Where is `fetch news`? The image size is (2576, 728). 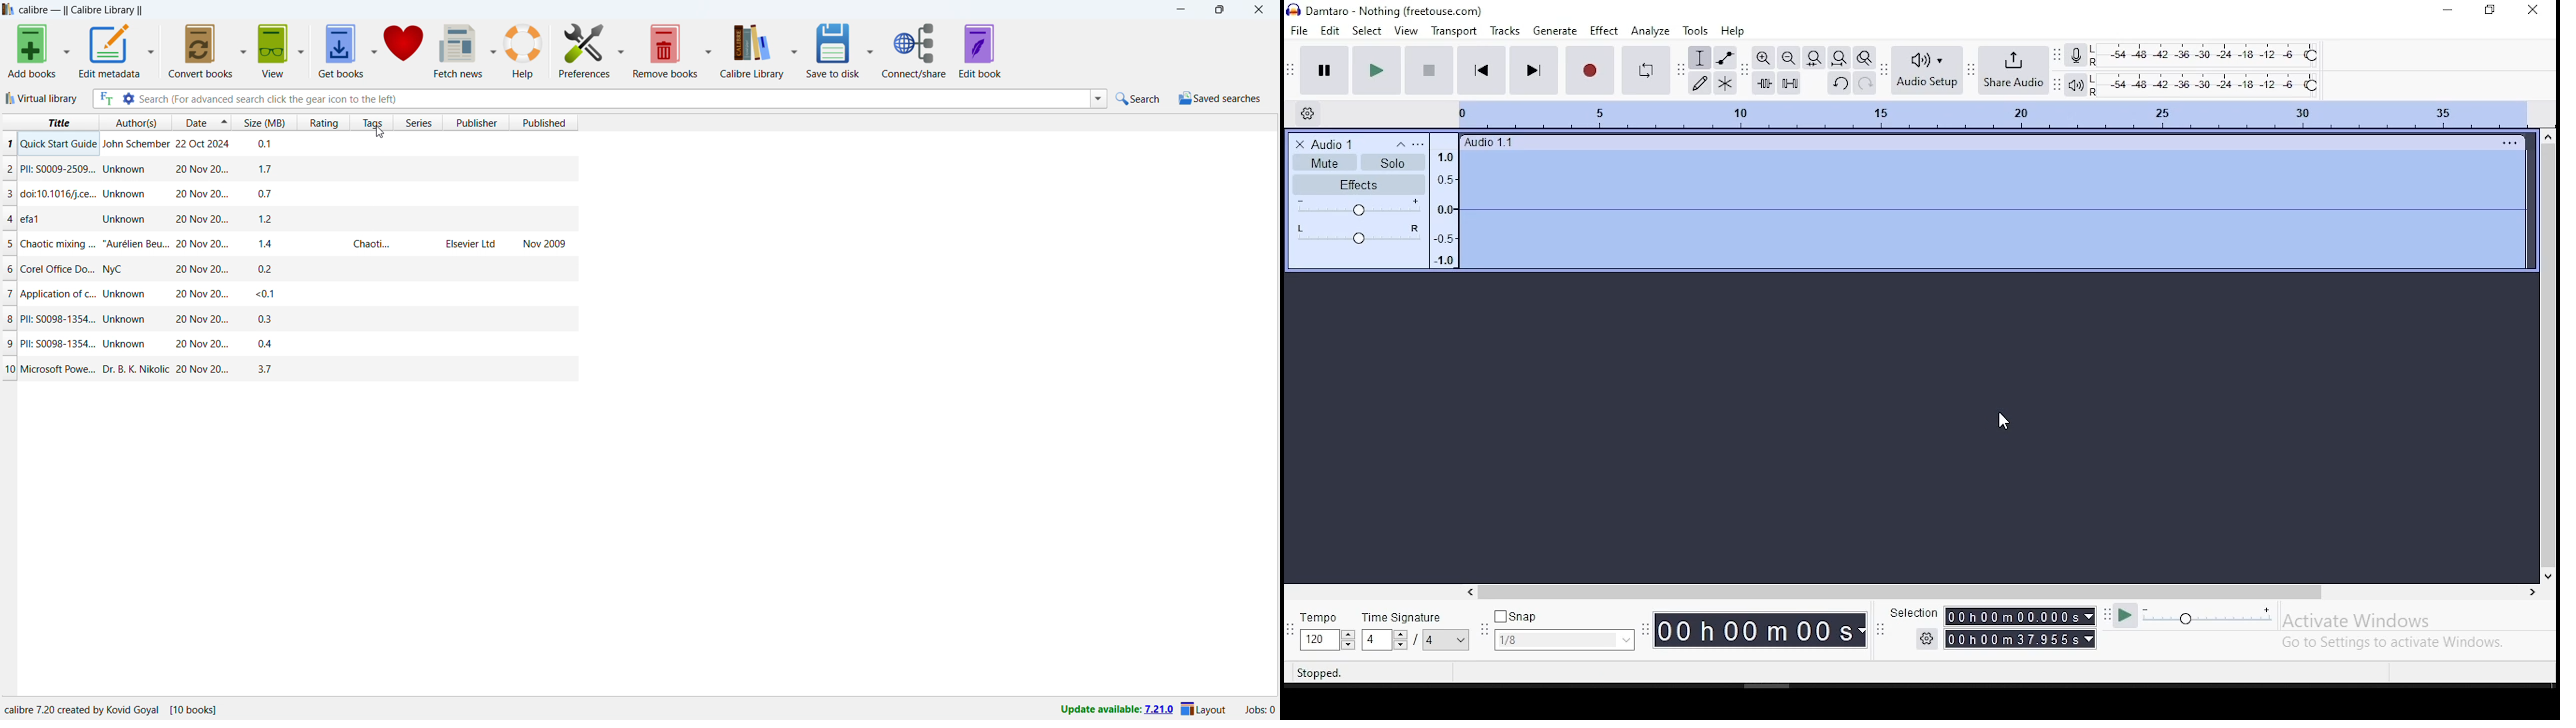 fetch news is located at coordinates (459, 51).